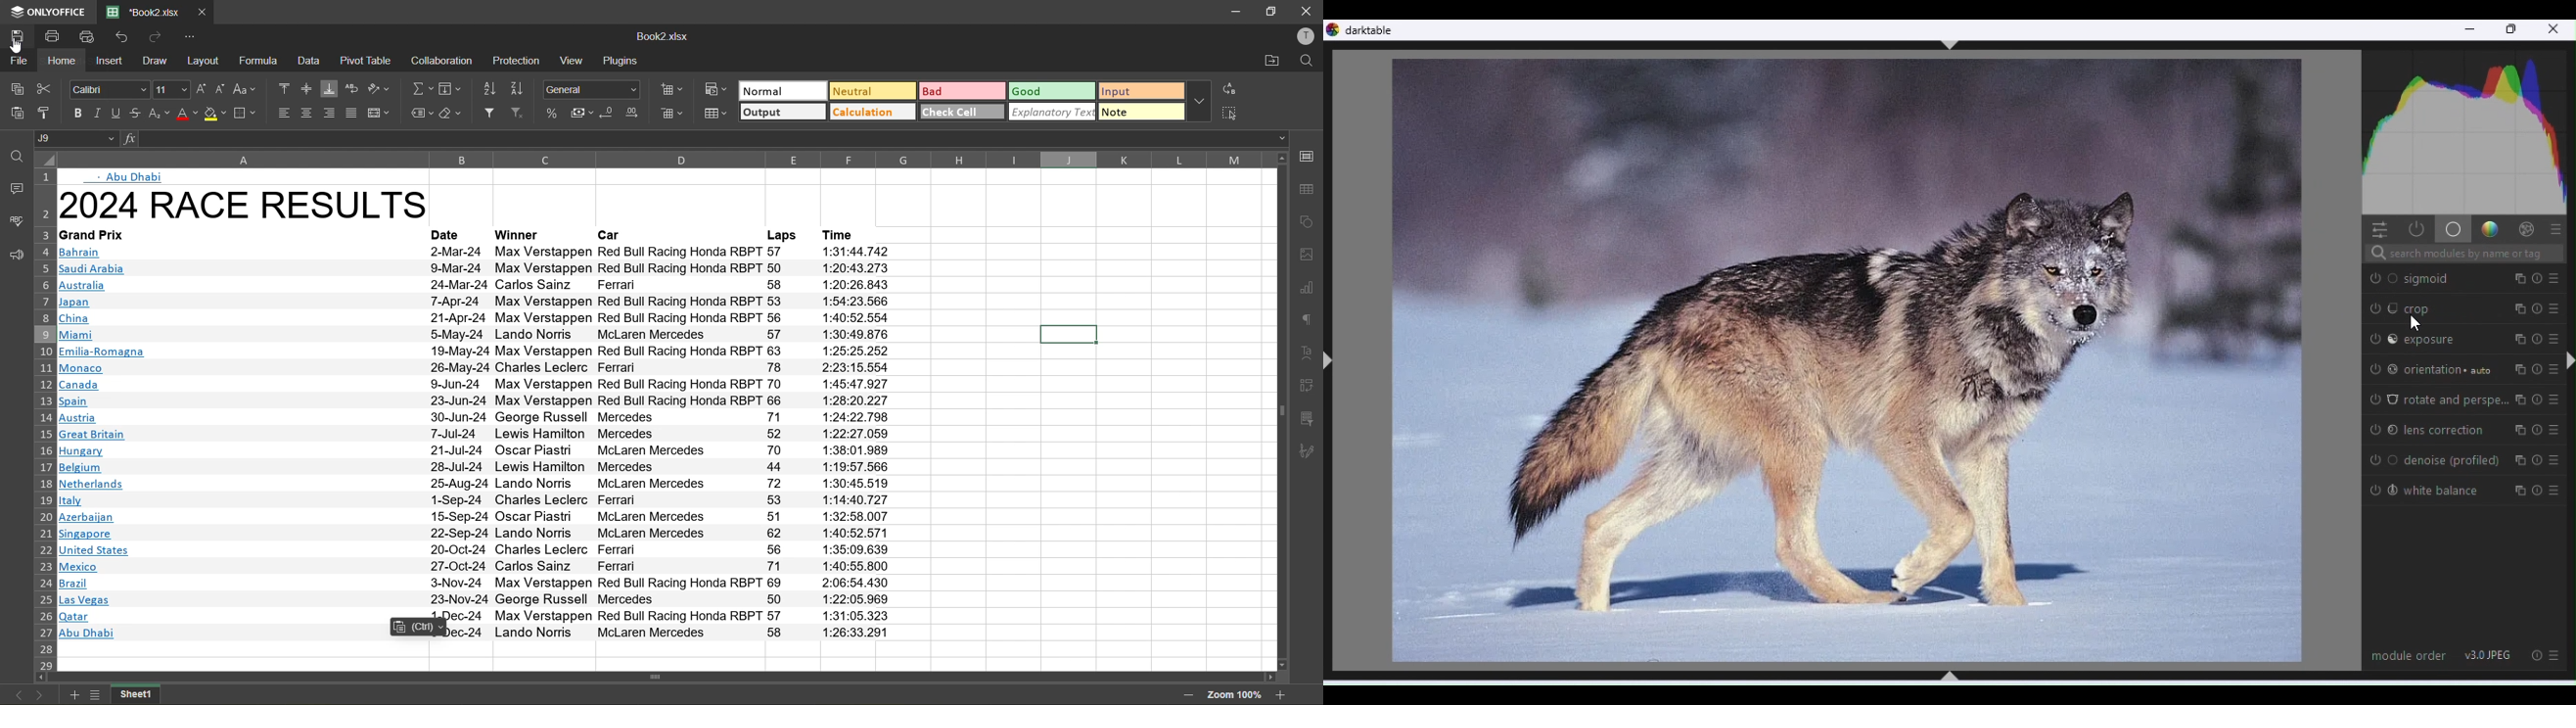  Describe the element at coordinates (49, 88) in the screenshot. I see `cut` at that location.